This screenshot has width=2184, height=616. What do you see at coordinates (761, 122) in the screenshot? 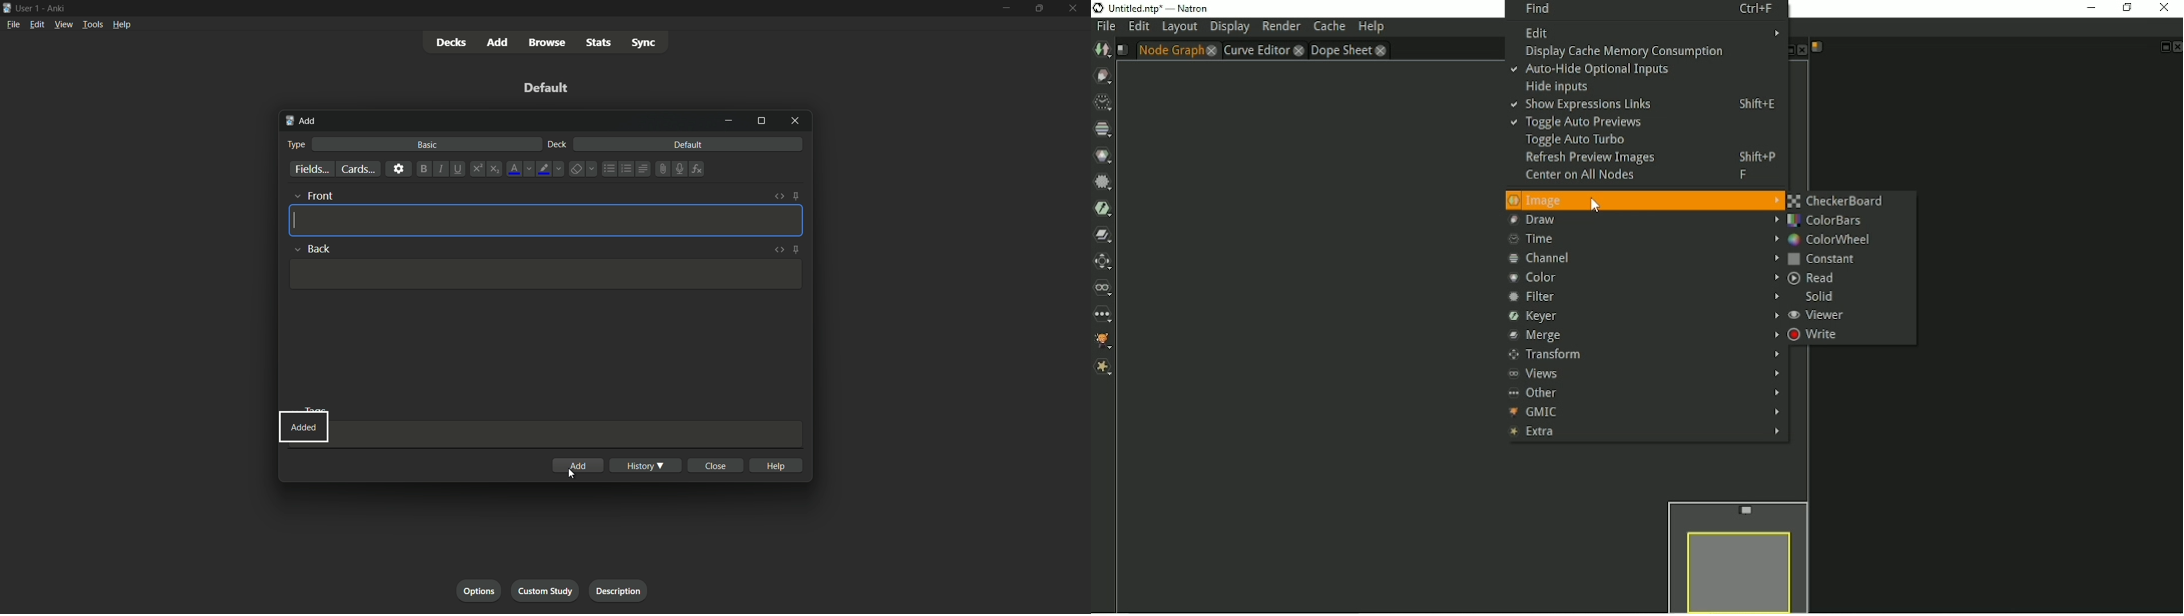
I see `maximize` at bounding box center [761, 122].